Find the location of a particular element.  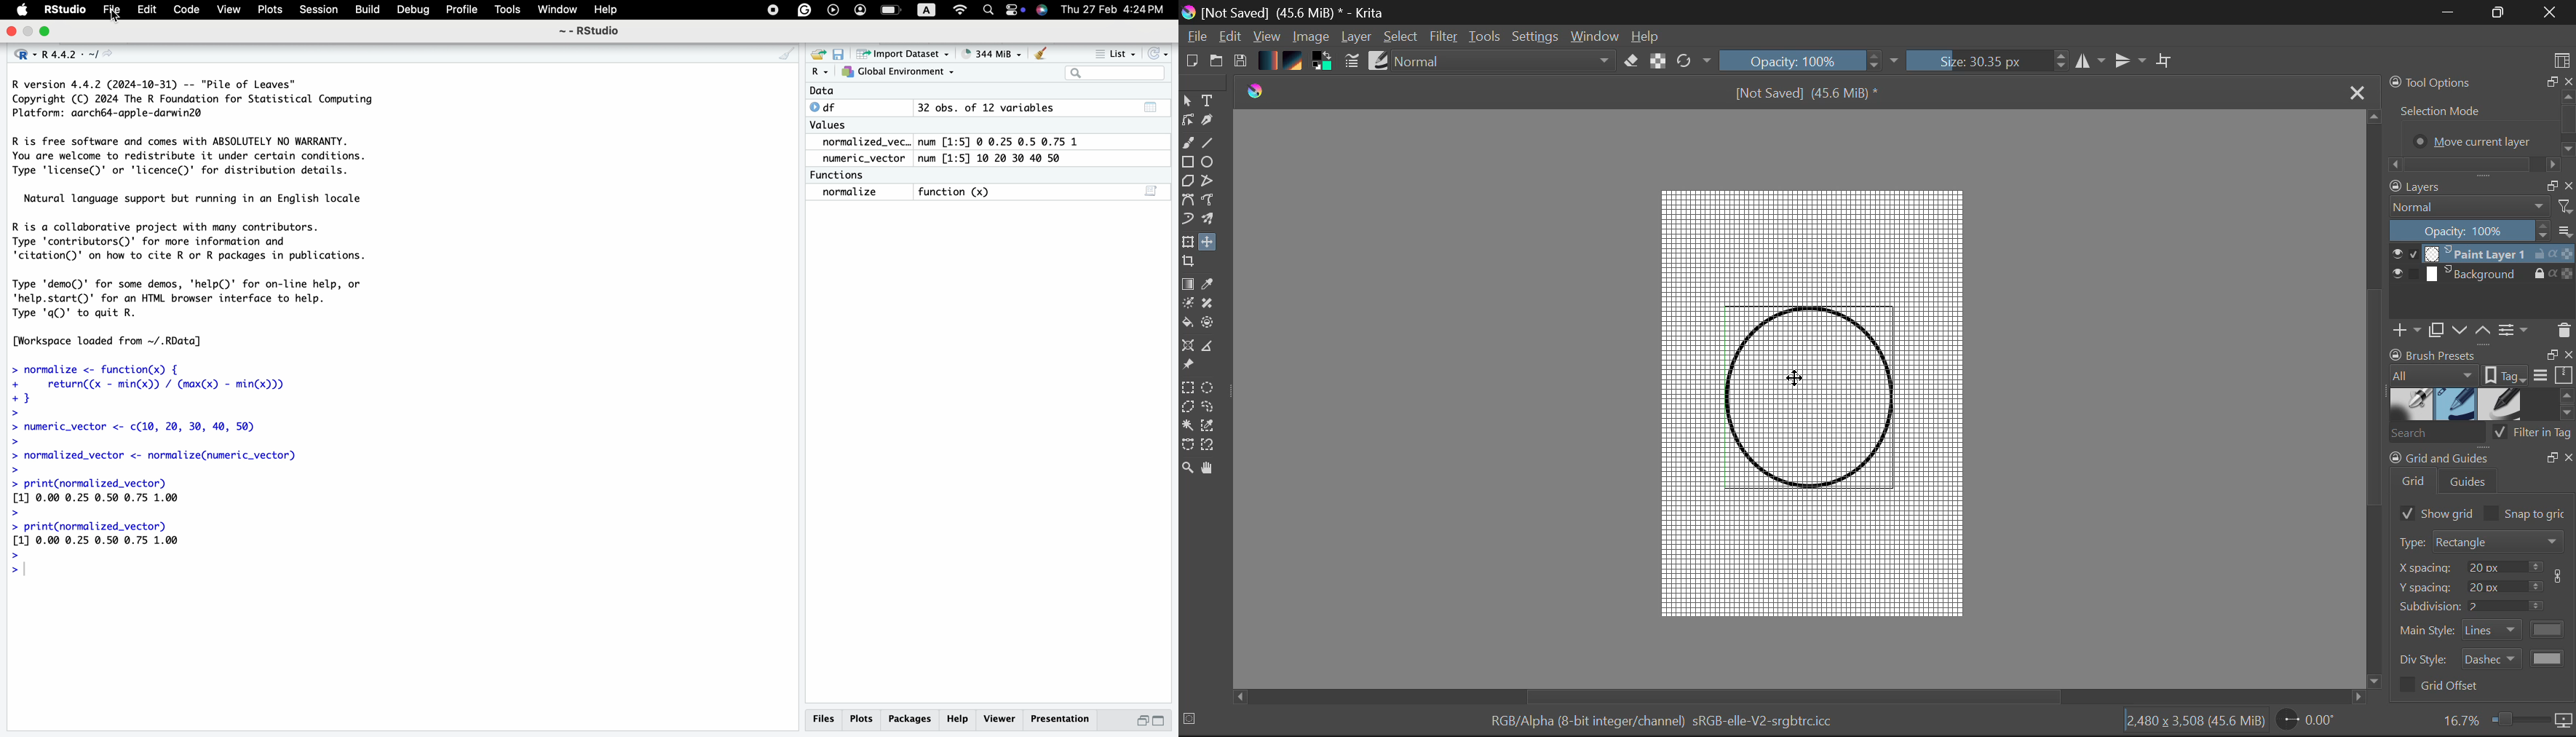

Restore Down is located at coordinates (2449, 13).